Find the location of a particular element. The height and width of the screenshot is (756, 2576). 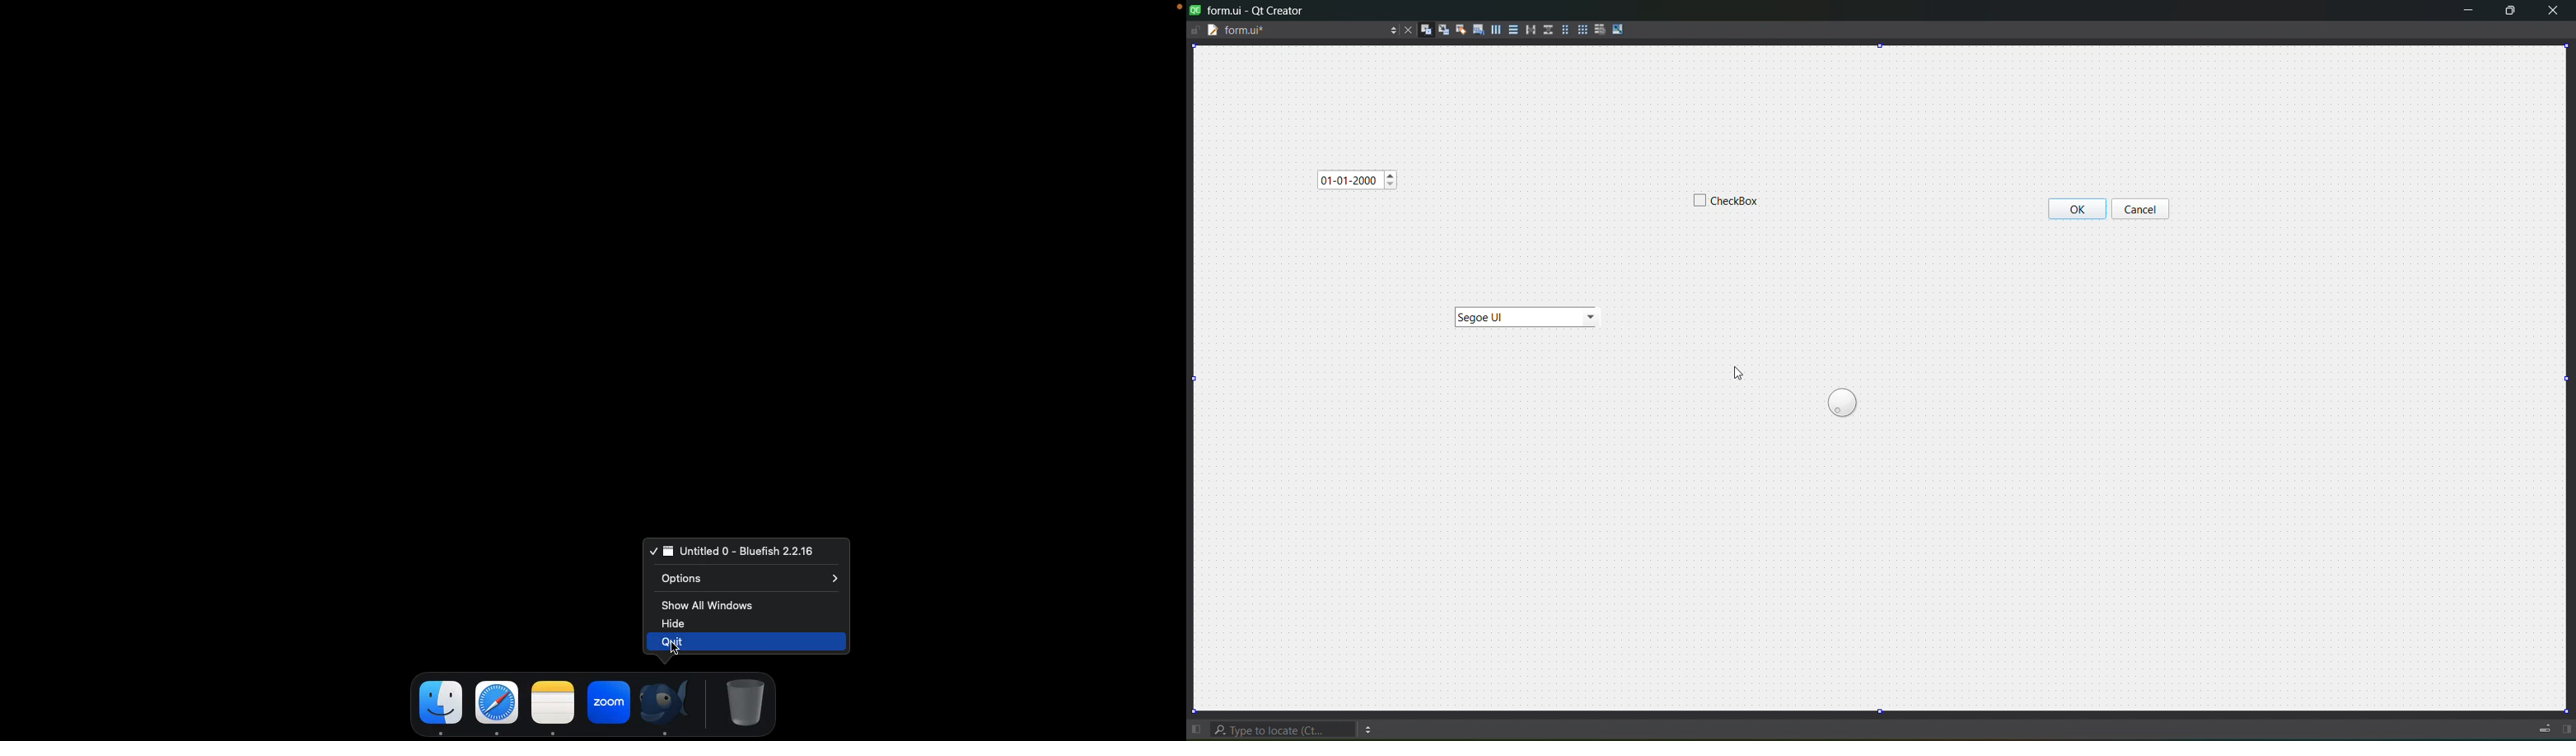

object is located at coordinates (1842, 405).